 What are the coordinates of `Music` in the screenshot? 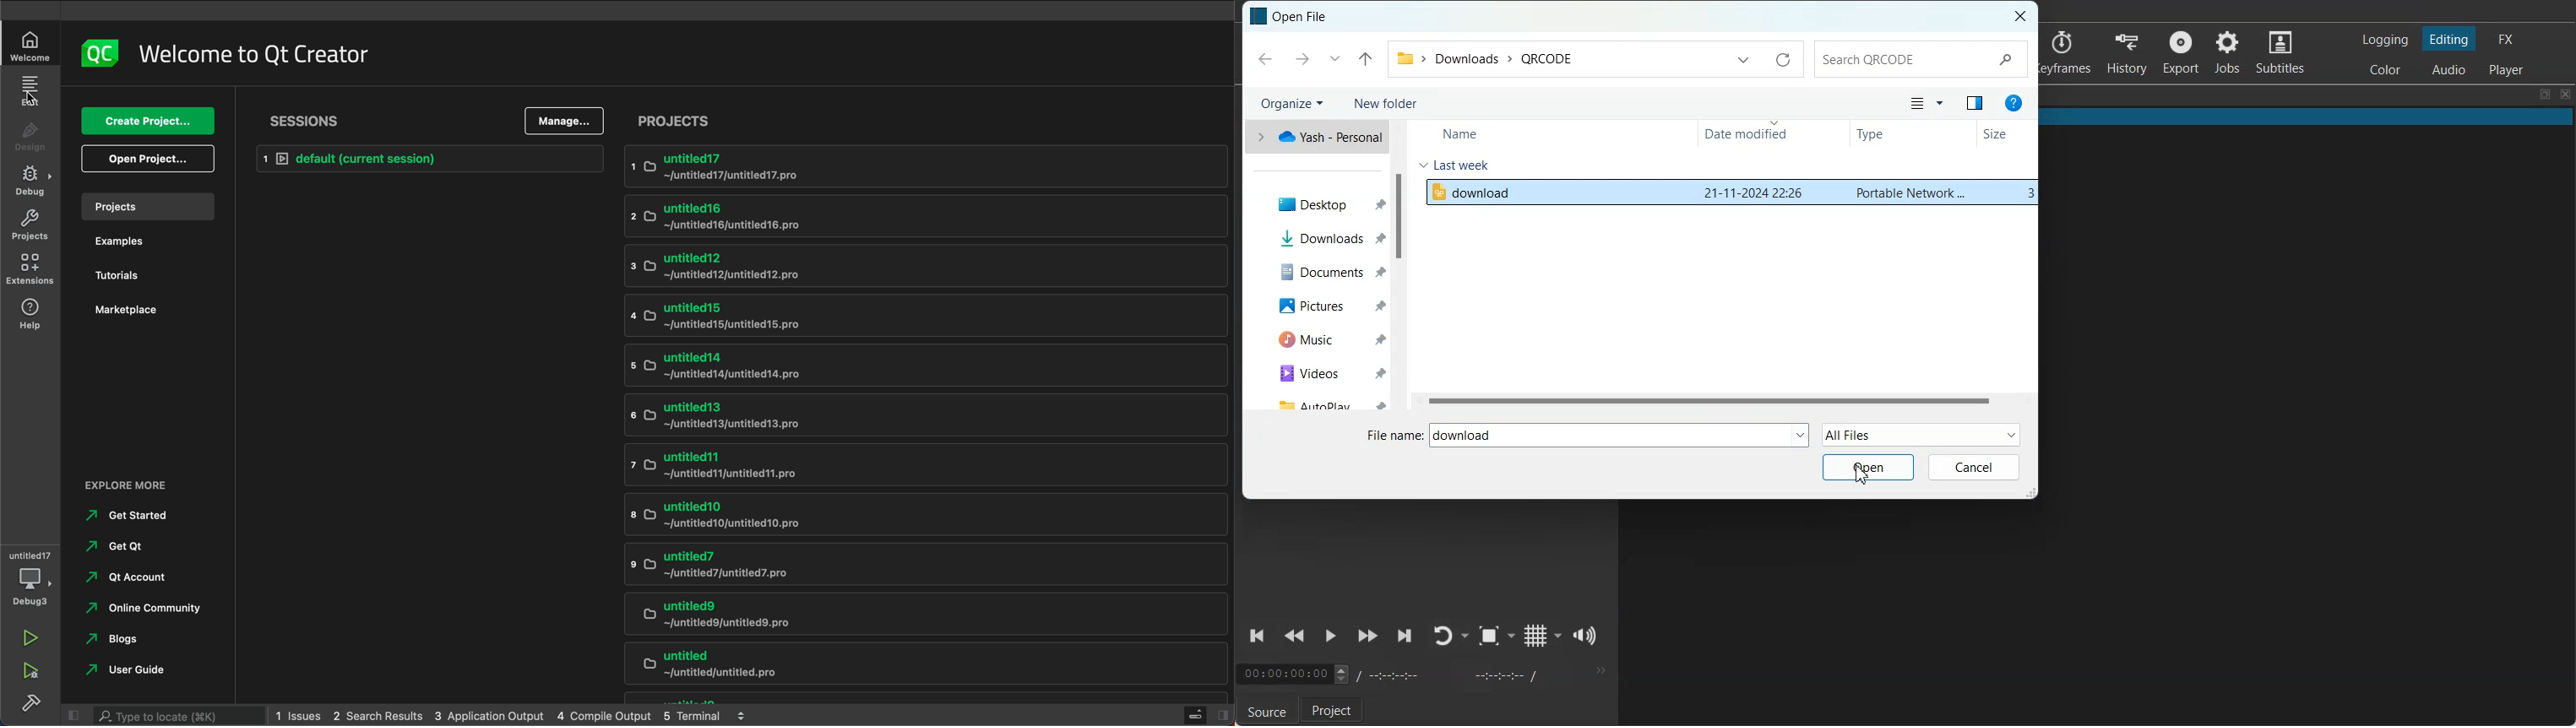 It's located at (1323, 339).